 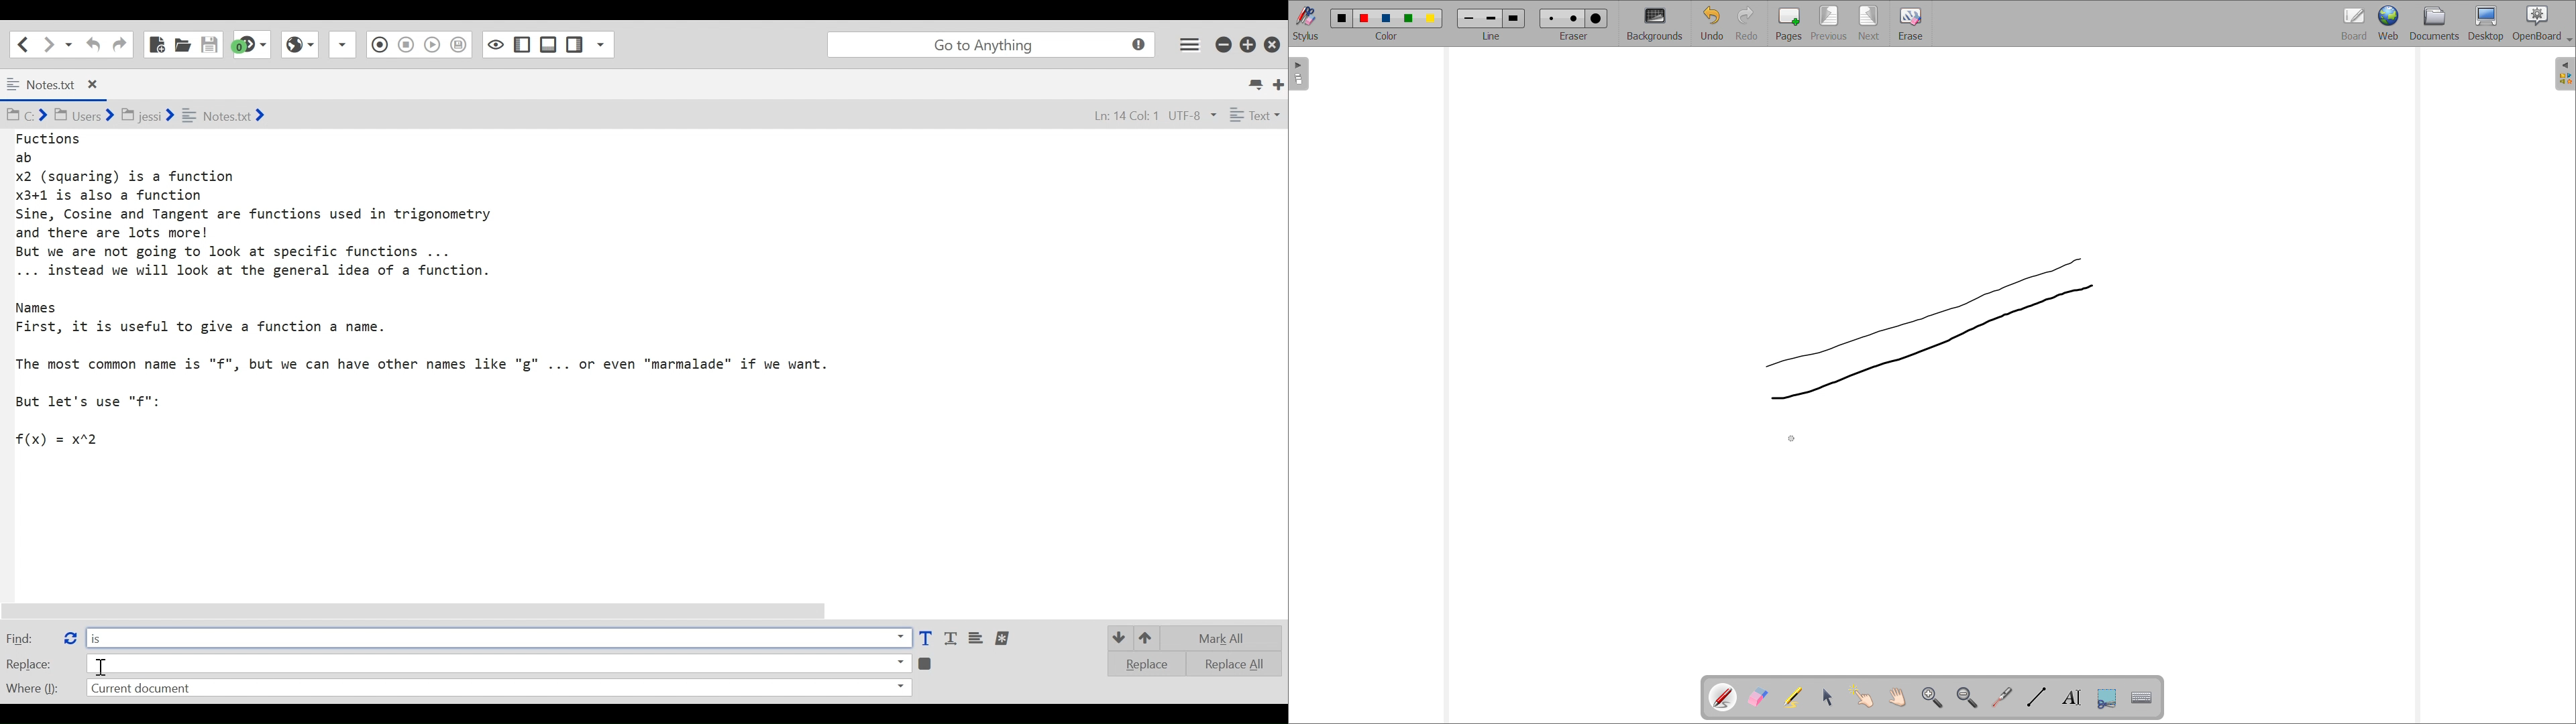 What do you see at coordinates (2542, 23) in the screenshot?
I see `openboard settings` at bounding box center [2542, 23].